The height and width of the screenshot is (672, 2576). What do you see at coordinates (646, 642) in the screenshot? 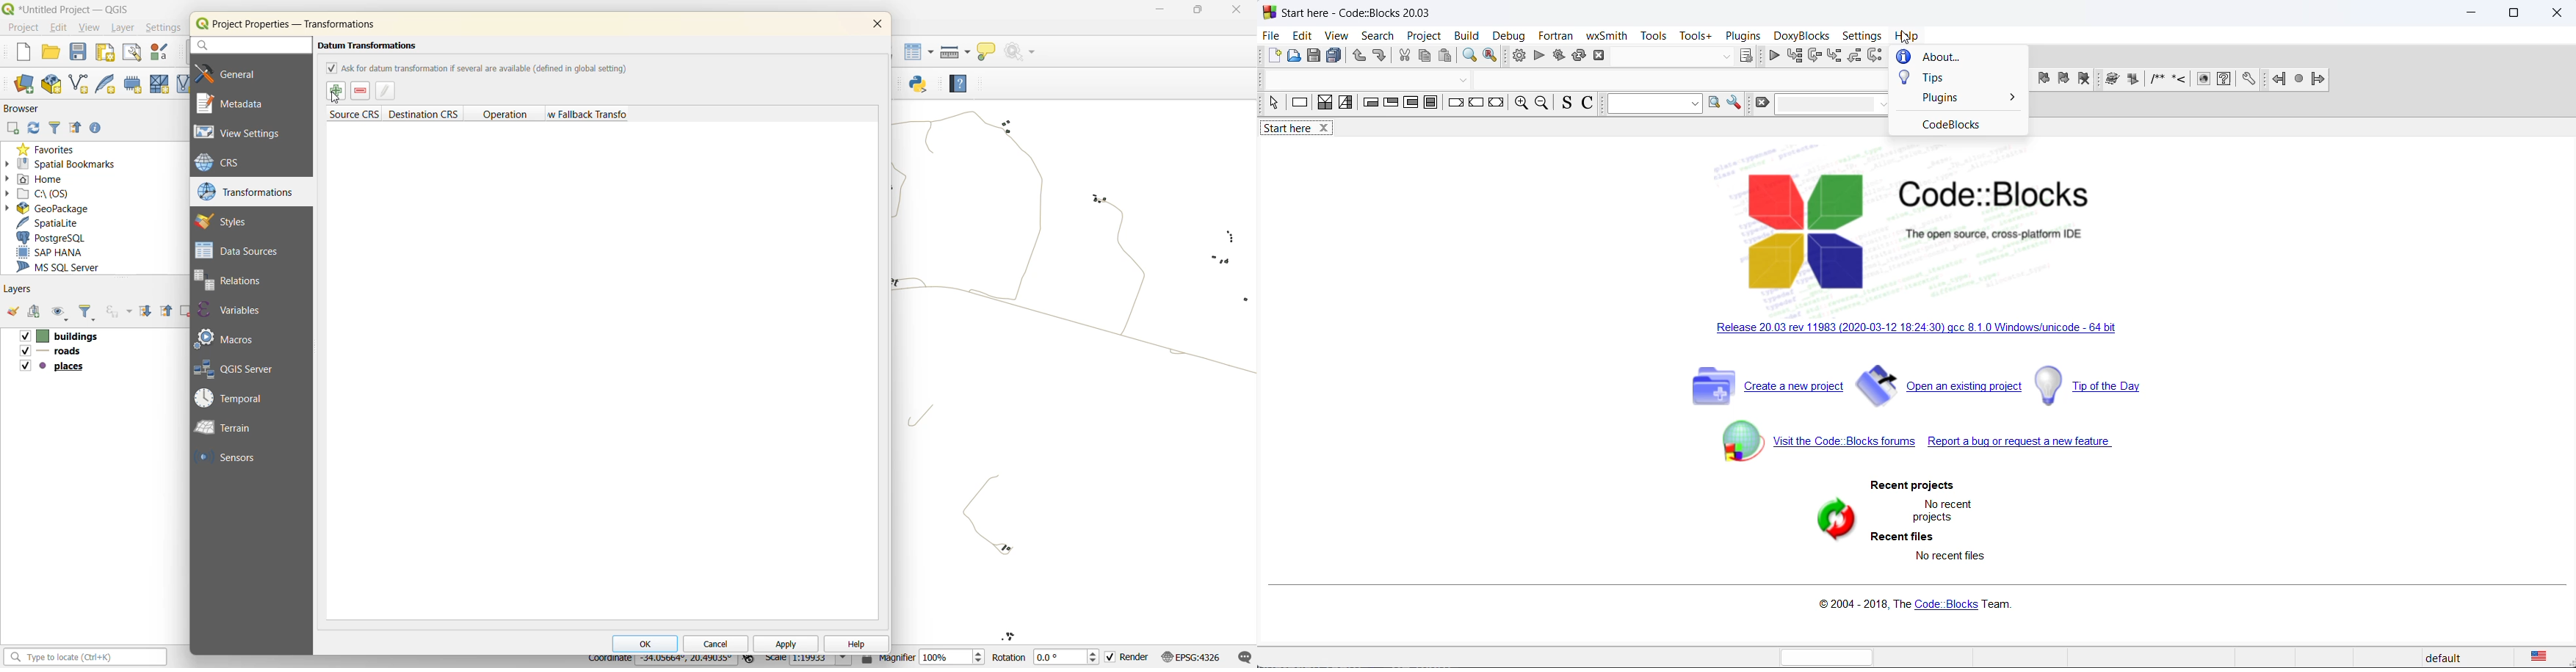
I see `ok` at bounding box center [646, 642].